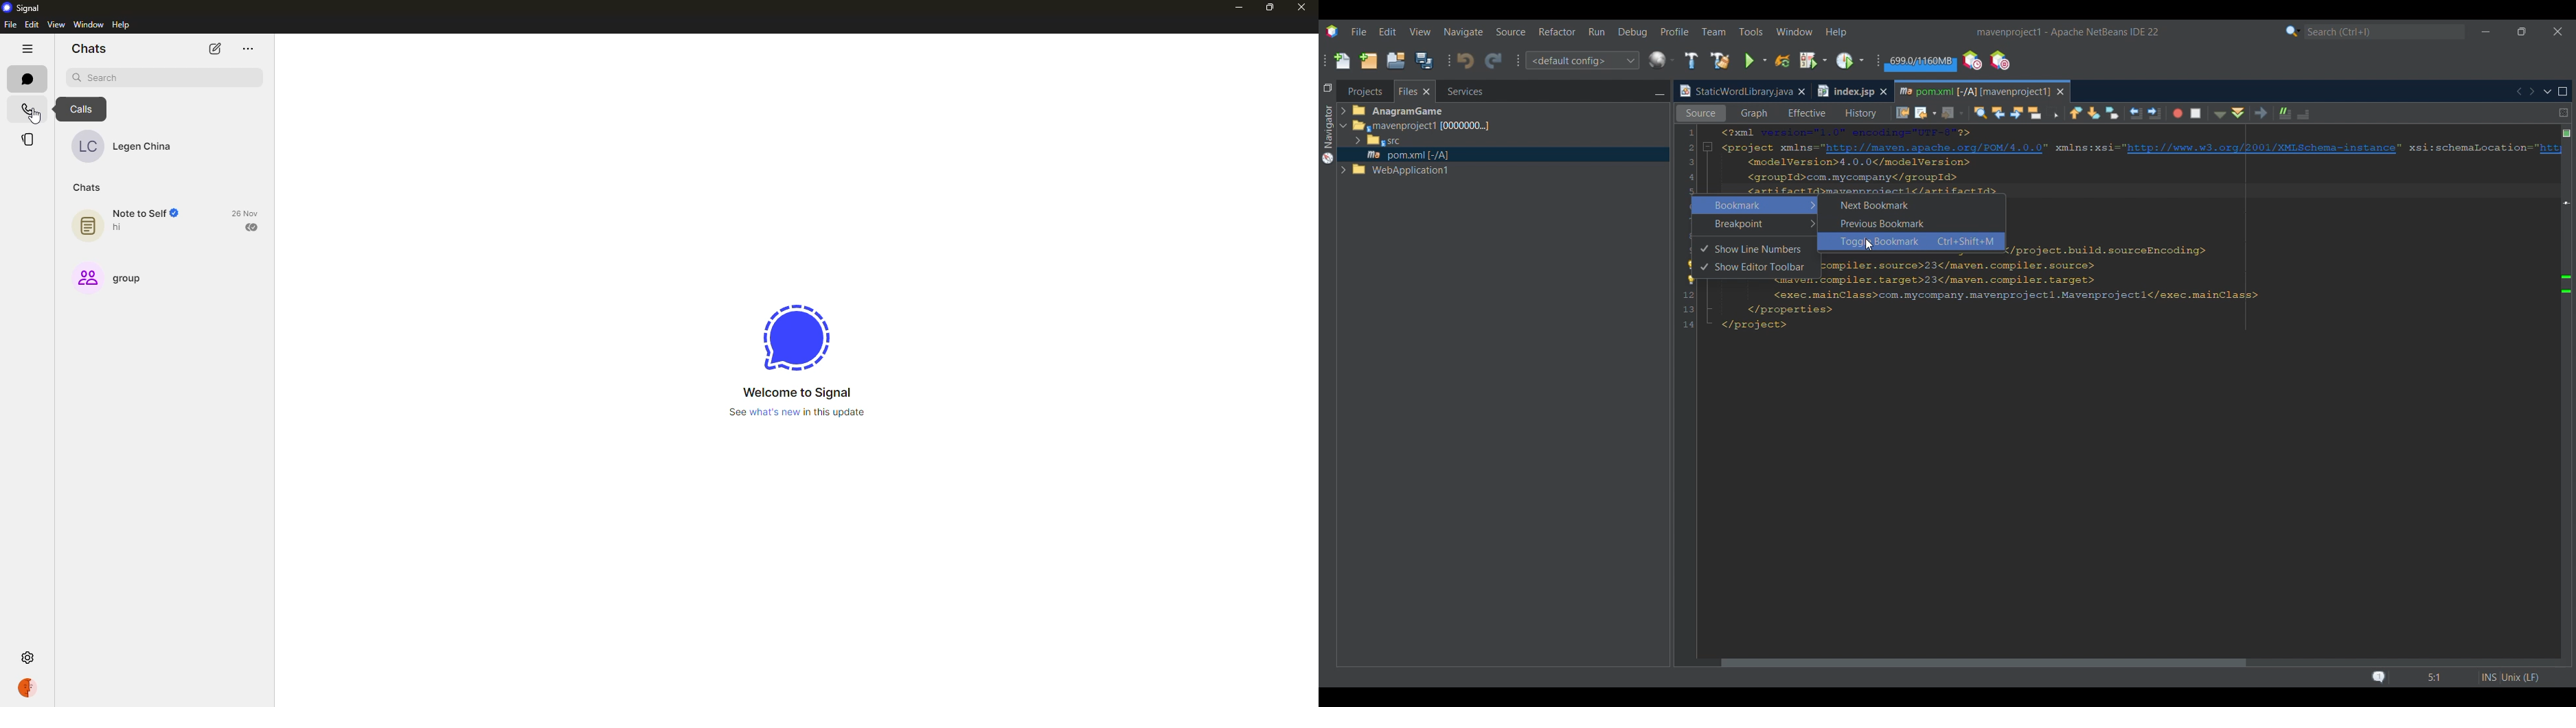 This screenshot has height=728, width=2576. Describe the element at coordinates (123, 24) in the screenshot. I see `help` at that location.